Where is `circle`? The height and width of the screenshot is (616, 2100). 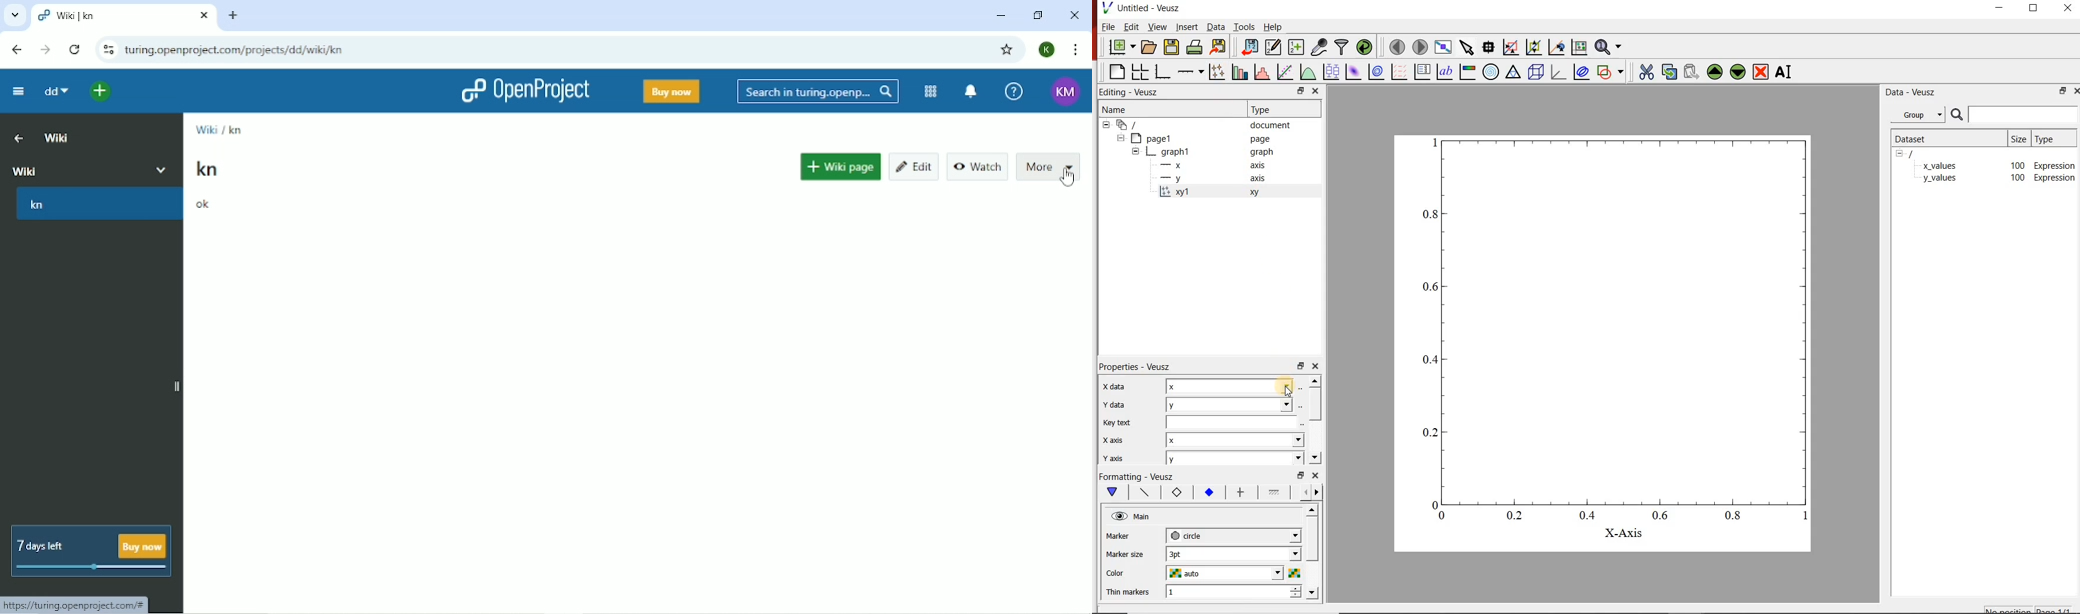
circle is located at coordinates (1233, 535).